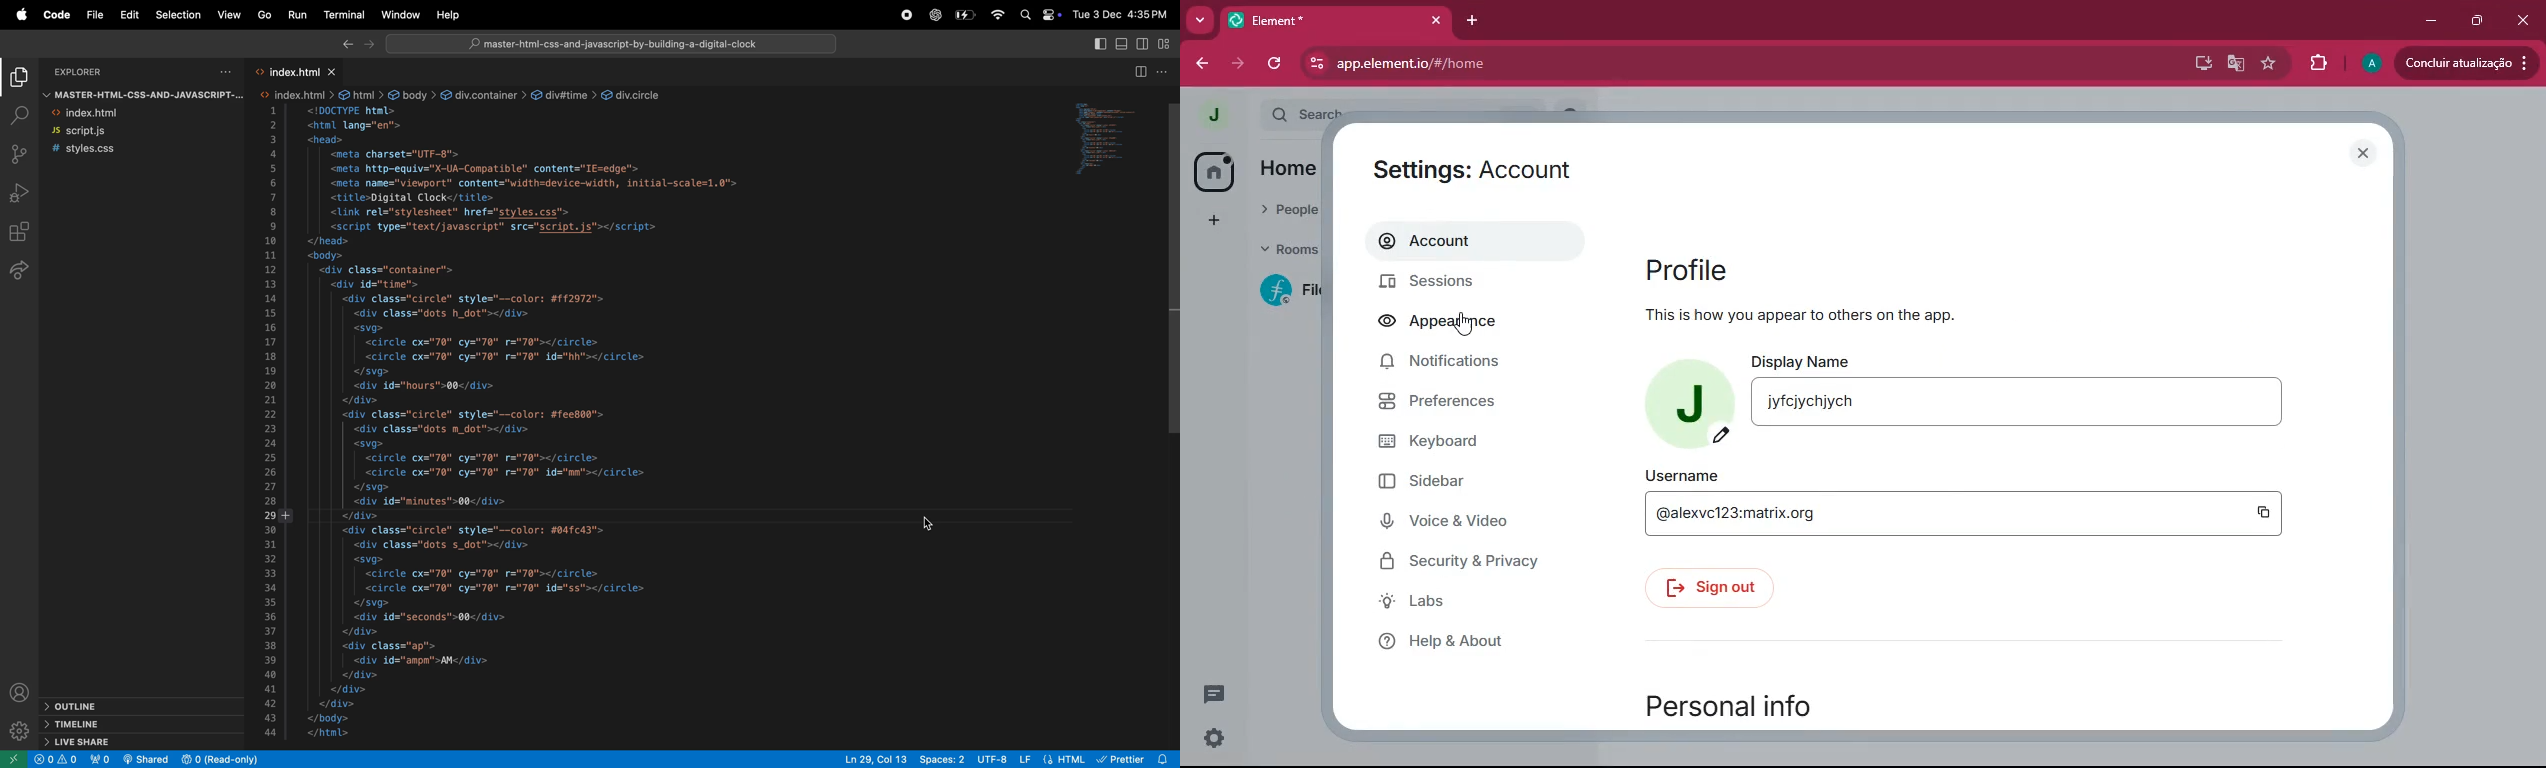 This screenshot has height=784, width=2548. I want to click on maximize, so click(2479, 20).